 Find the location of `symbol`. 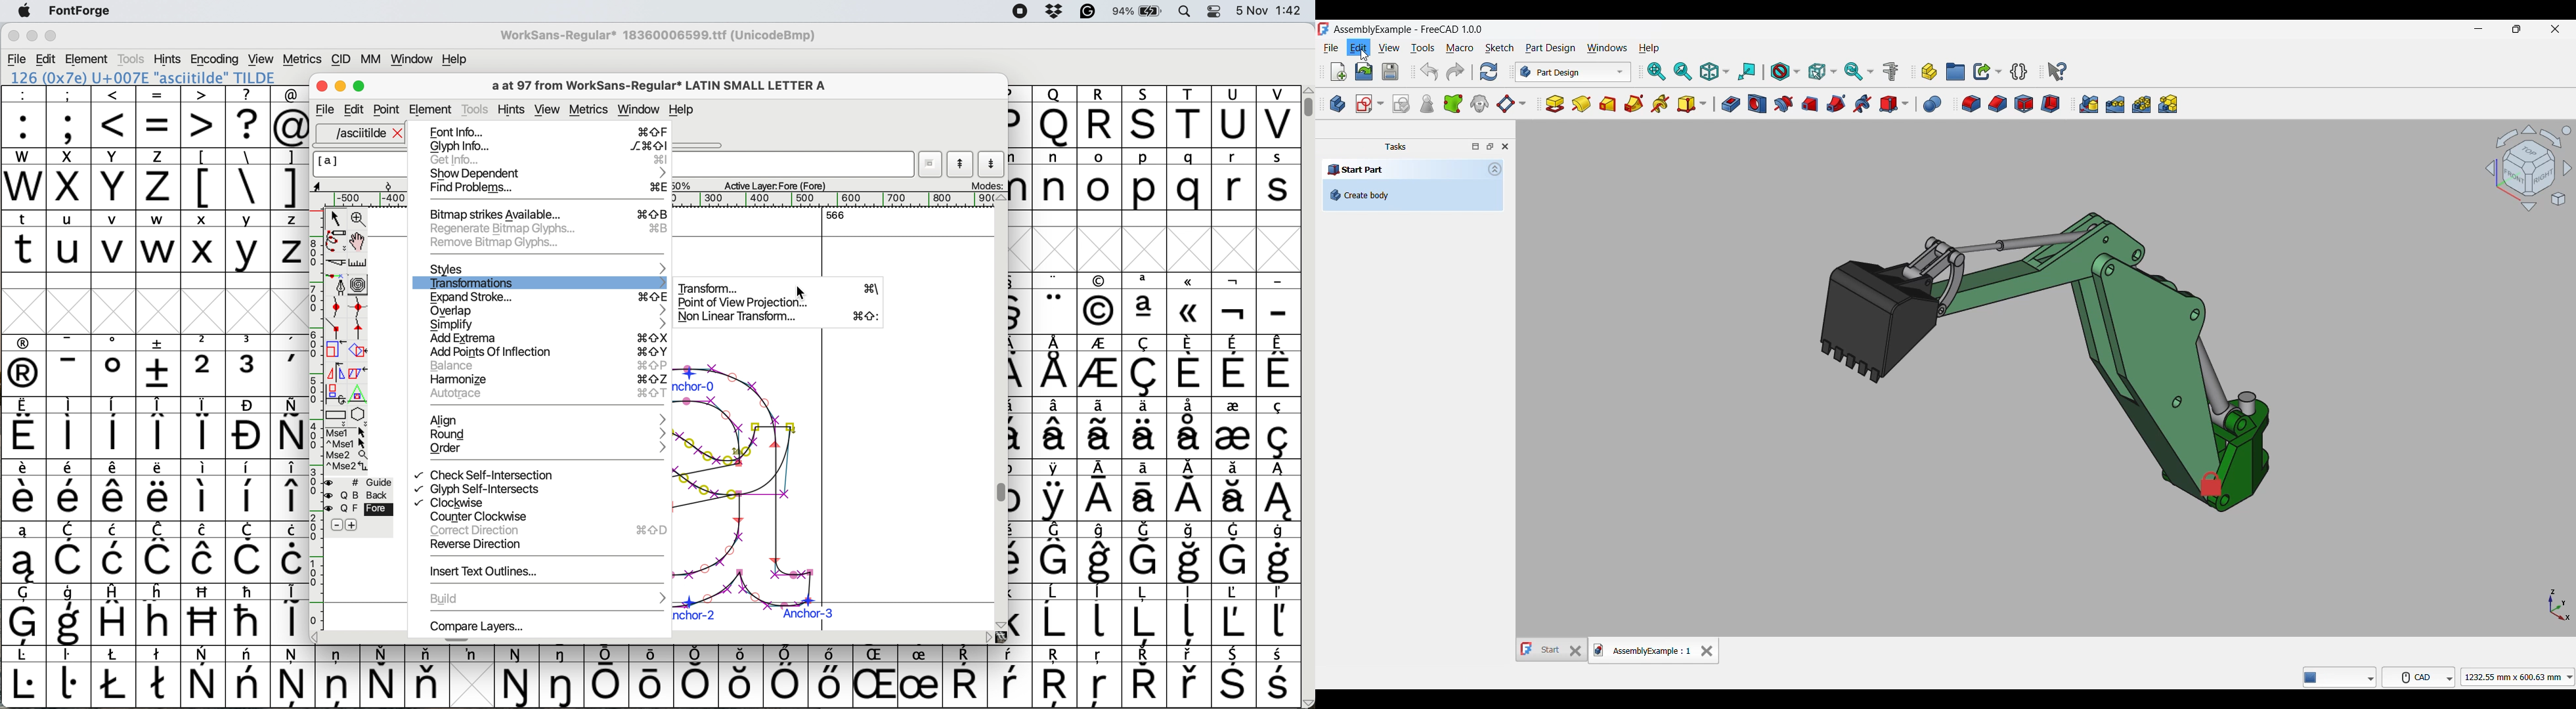

symbol is located at coordinates (1280, 365).